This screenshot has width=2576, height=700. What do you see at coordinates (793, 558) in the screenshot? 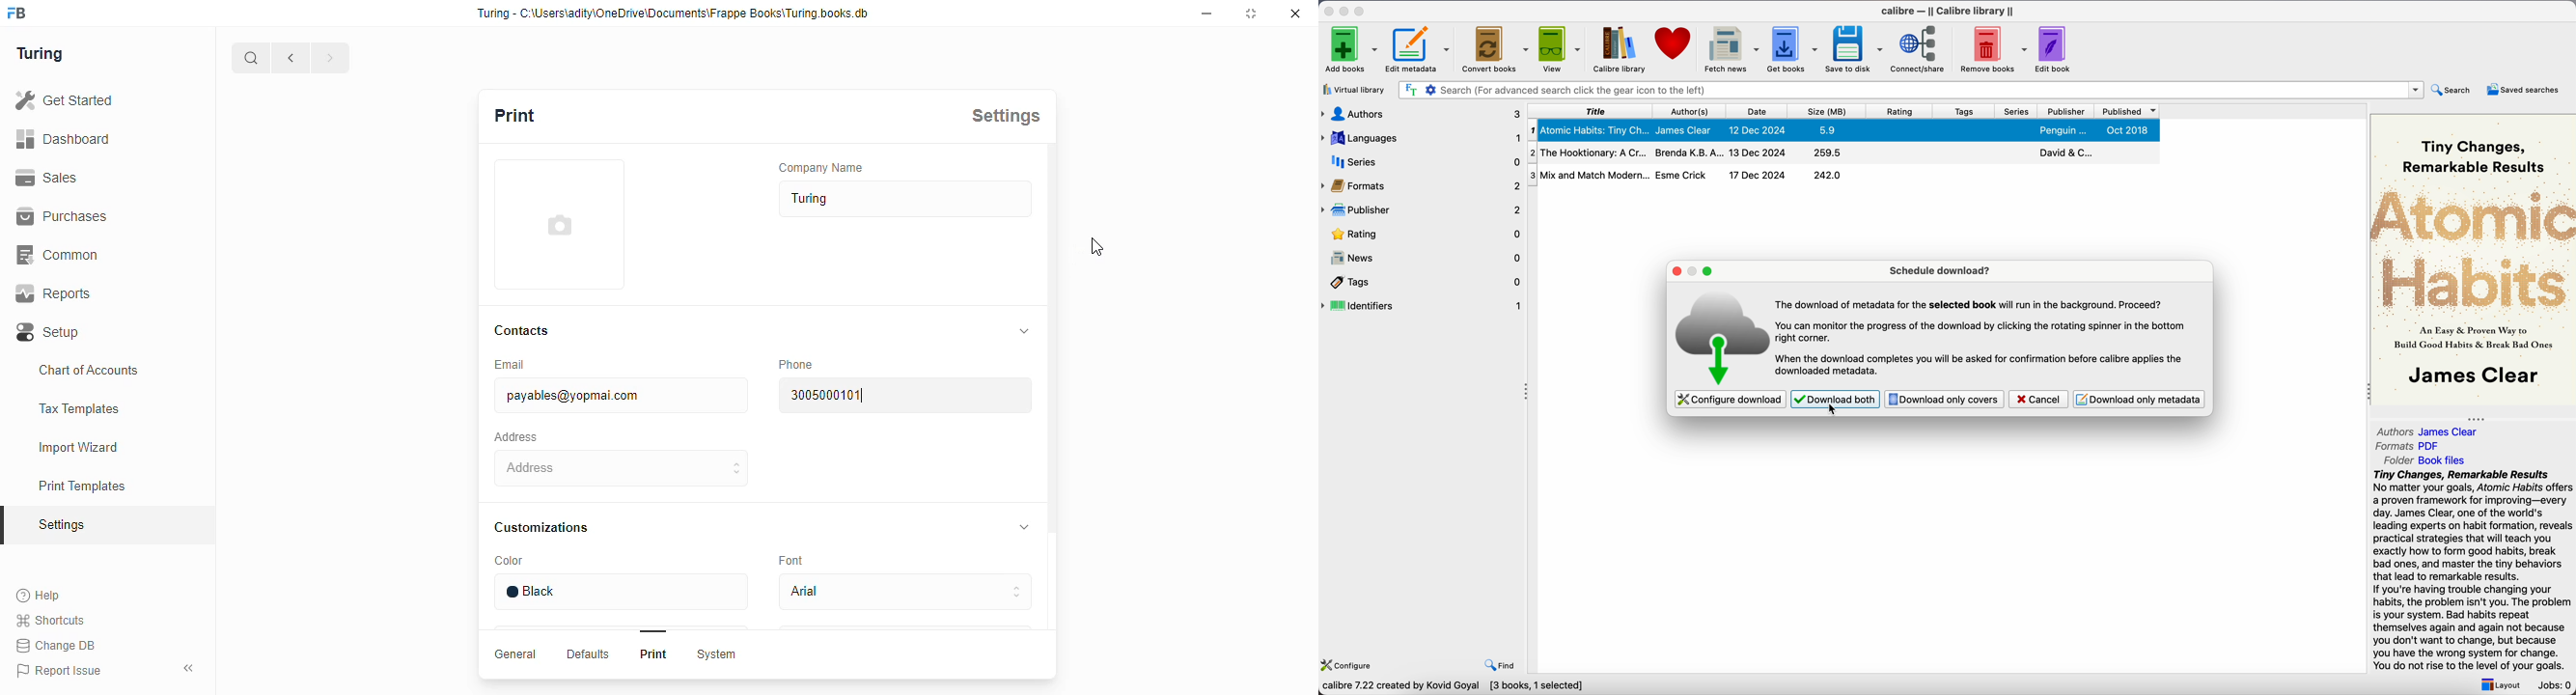
I see `Eont` at bounding box center [793, 558].